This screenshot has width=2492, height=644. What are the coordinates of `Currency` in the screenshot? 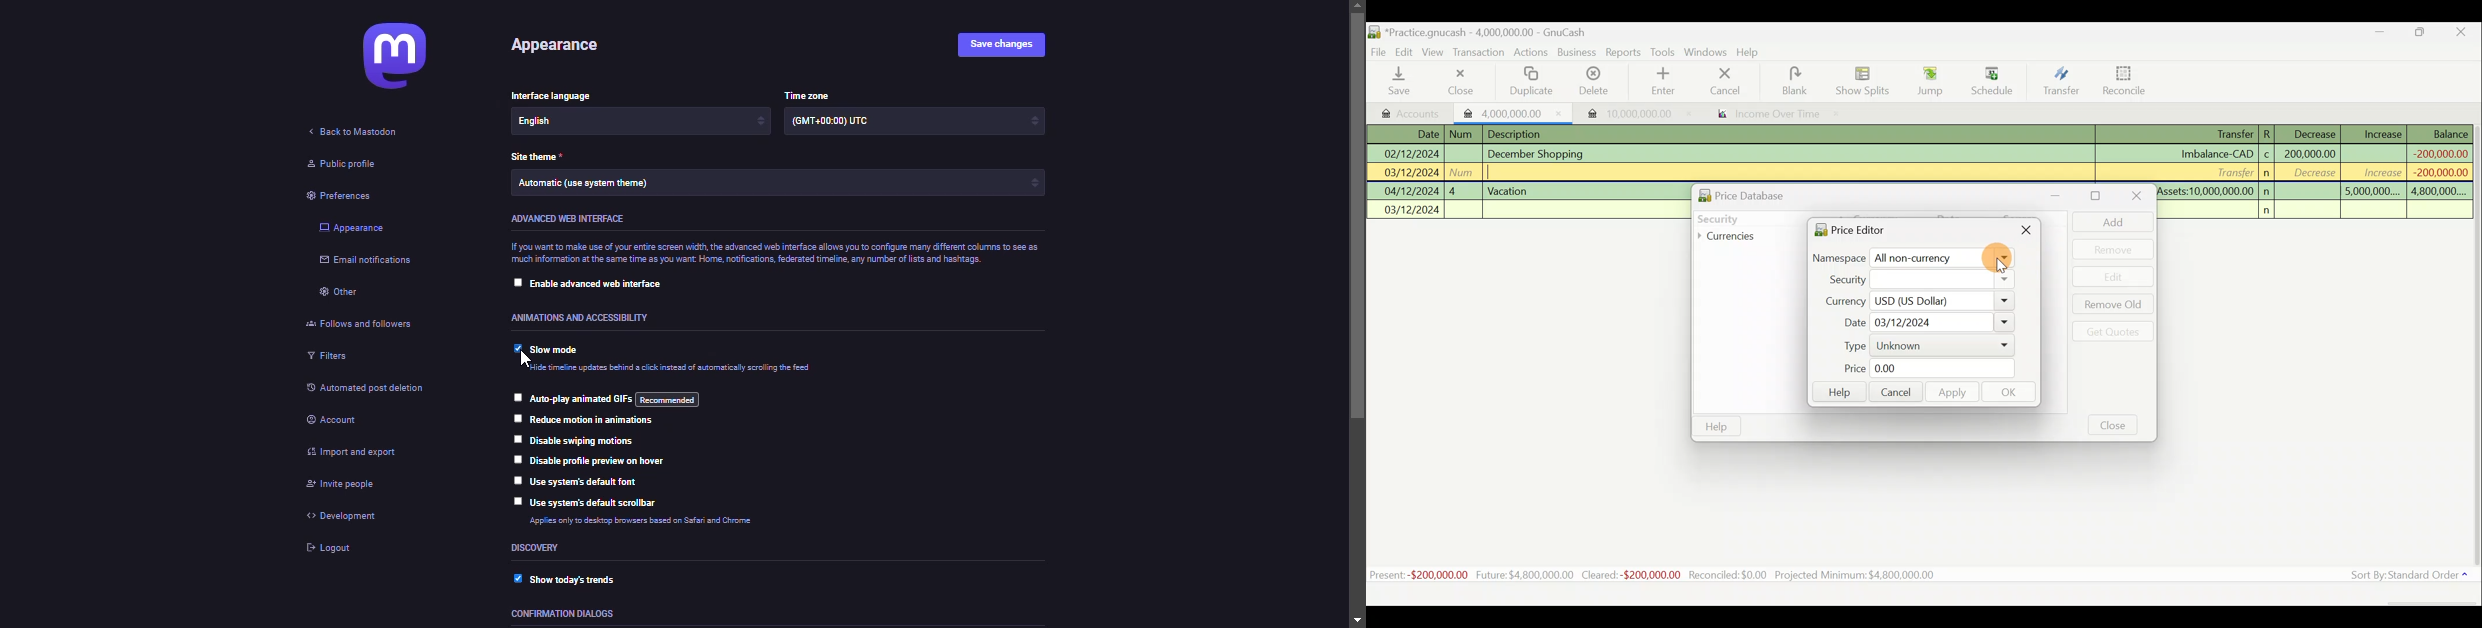 It's located at (1913, 299).